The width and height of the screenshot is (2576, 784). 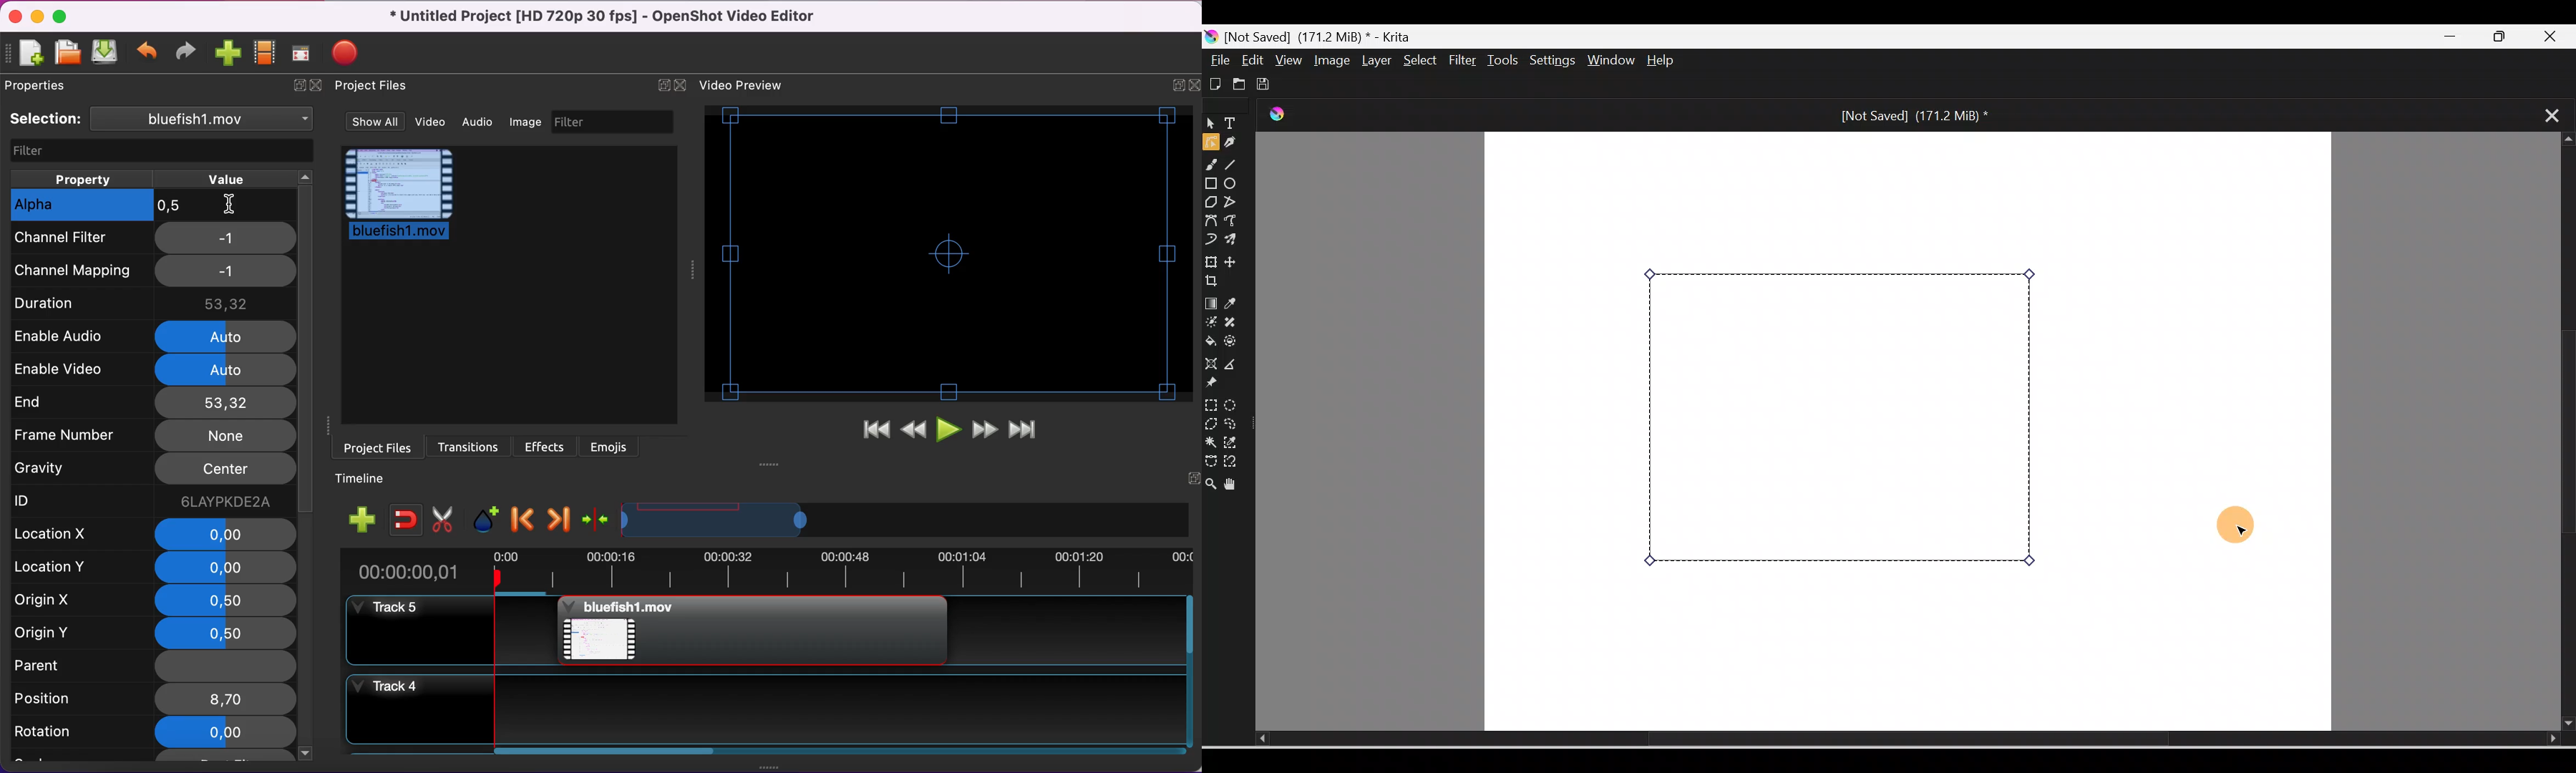 What do you see at coordinates (1211, 342) in the screenshot?
I see `Fill a contiguous area of color with color` at bounding box center [1211, 342].